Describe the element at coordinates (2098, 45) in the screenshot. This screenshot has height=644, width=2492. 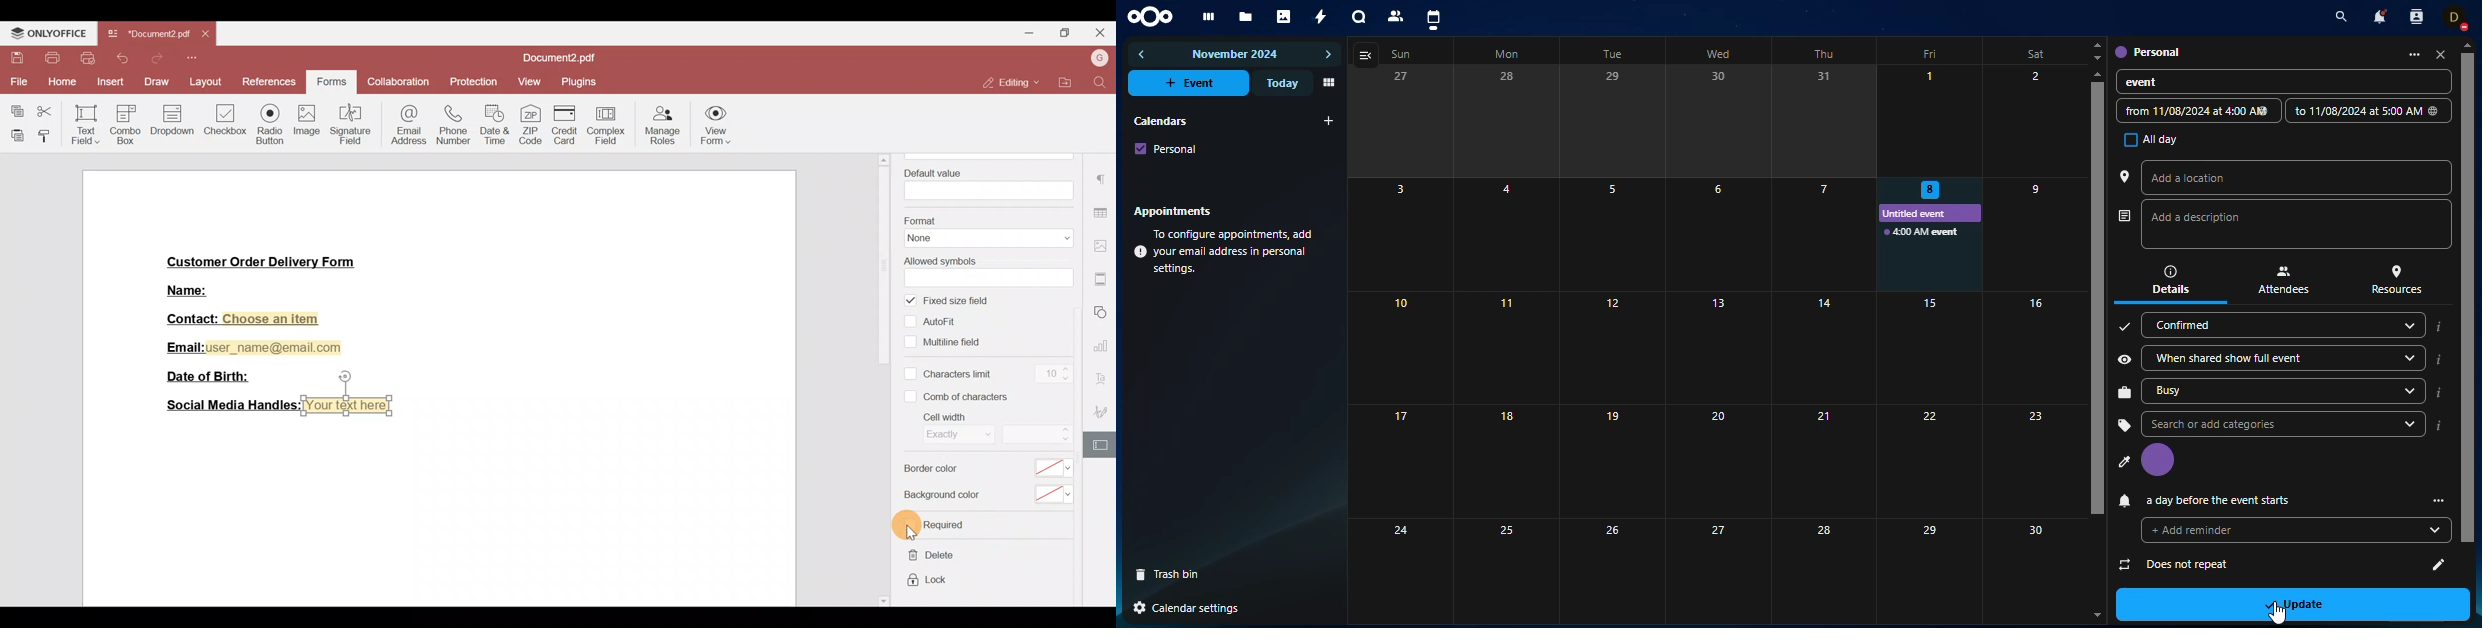
I see `Up` at that location.